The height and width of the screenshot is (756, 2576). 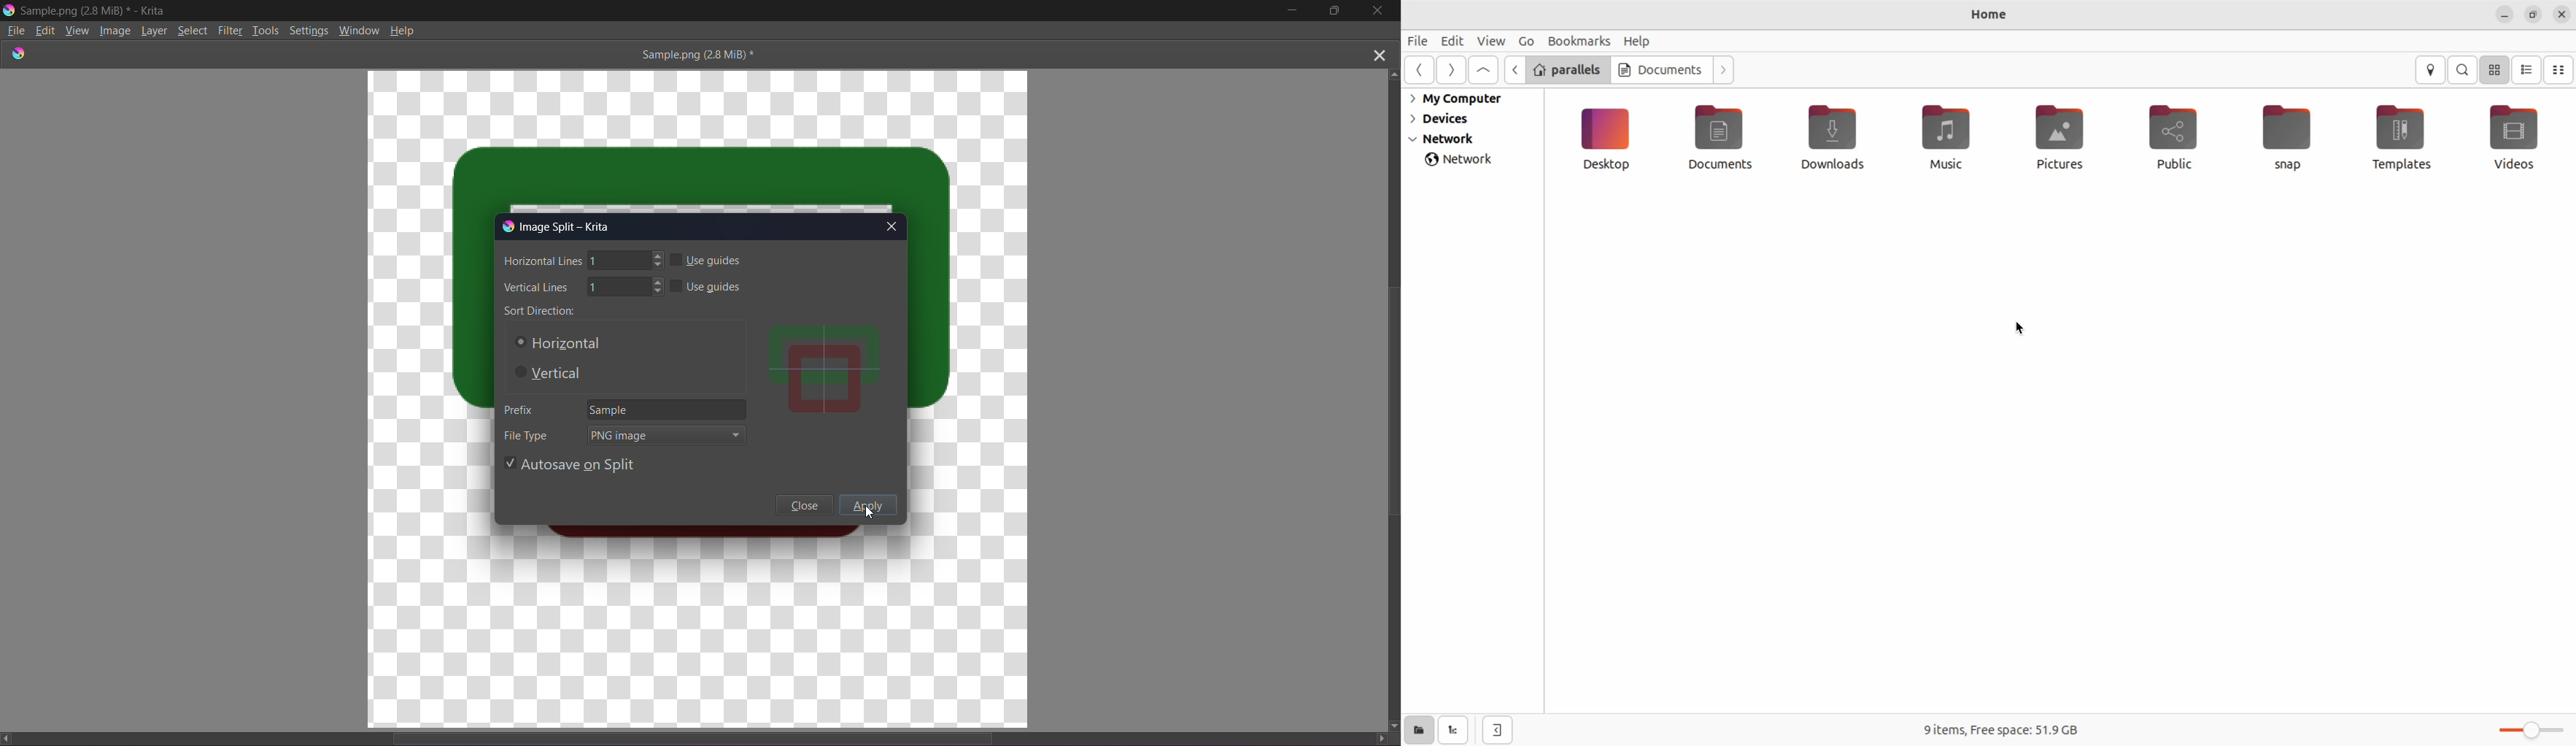 I want to click on Horizontal, so click(x=557, y=343).